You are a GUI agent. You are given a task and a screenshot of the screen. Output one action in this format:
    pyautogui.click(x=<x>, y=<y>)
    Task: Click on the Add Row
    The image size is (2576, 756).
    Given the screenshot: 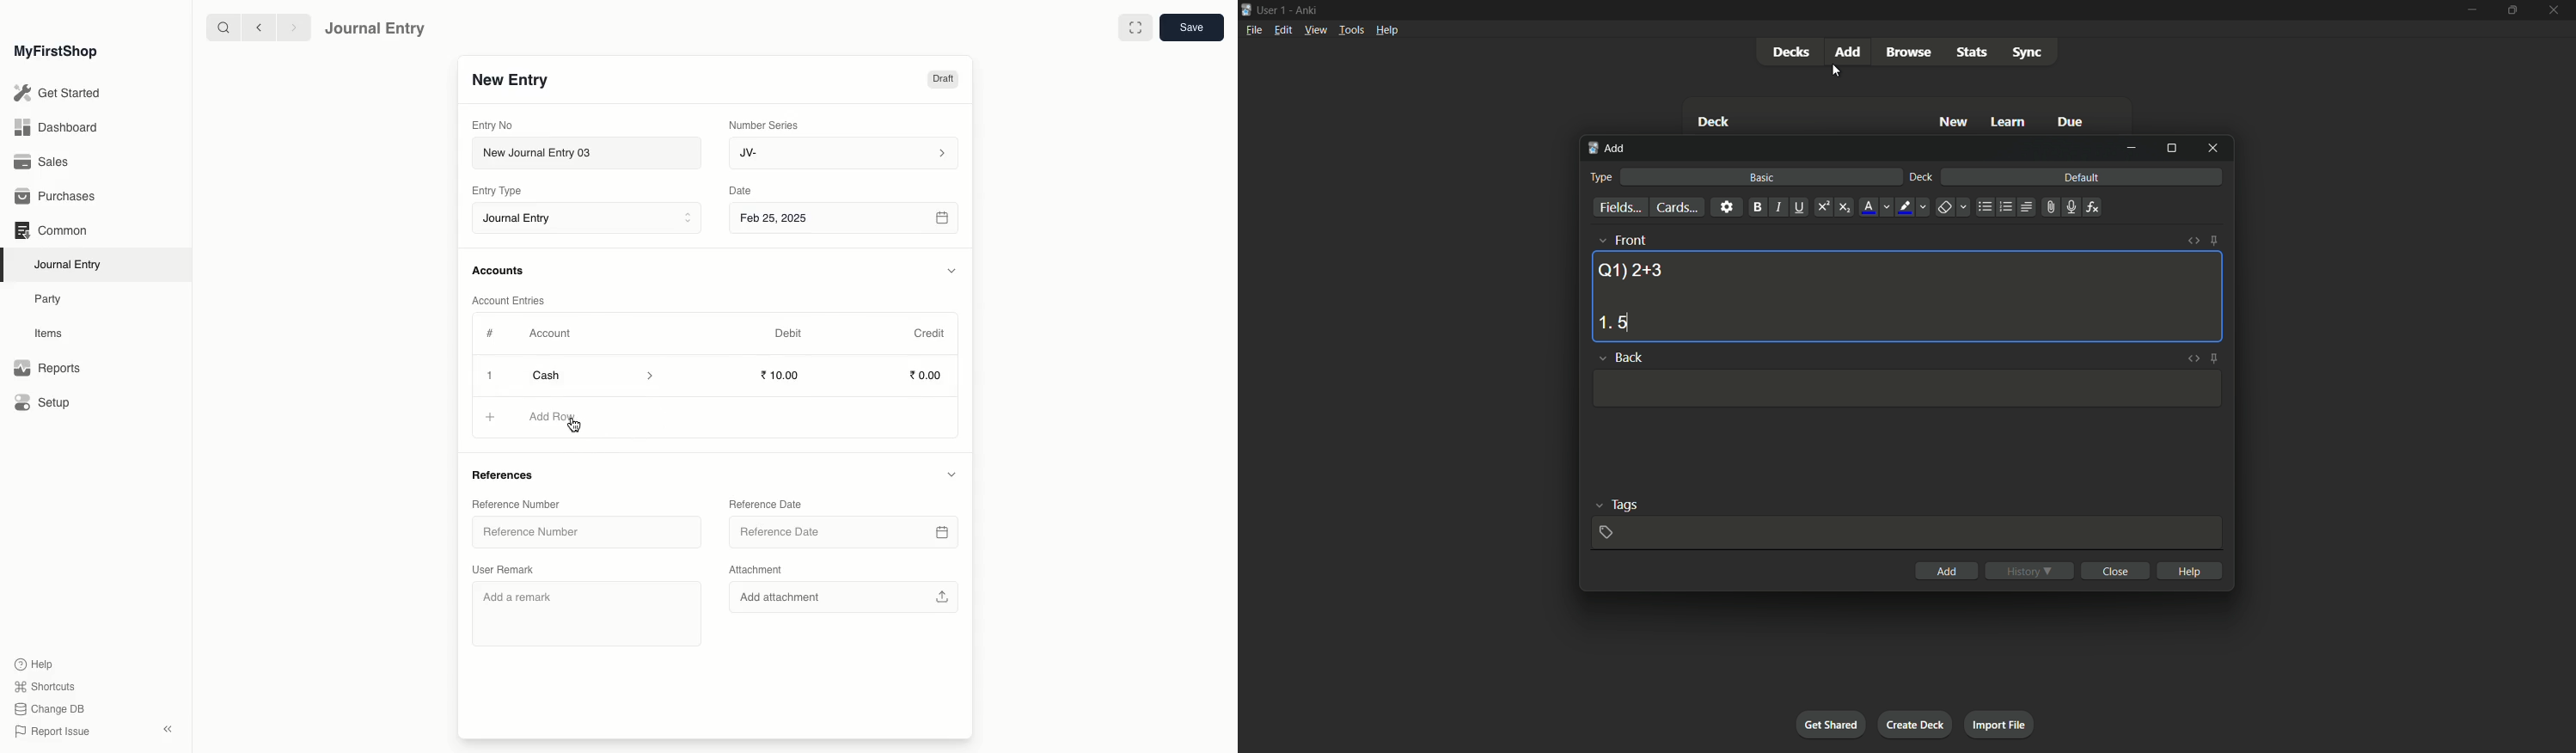 What is the action you would take?
    pyautogui.click(x=555, y=417)
    